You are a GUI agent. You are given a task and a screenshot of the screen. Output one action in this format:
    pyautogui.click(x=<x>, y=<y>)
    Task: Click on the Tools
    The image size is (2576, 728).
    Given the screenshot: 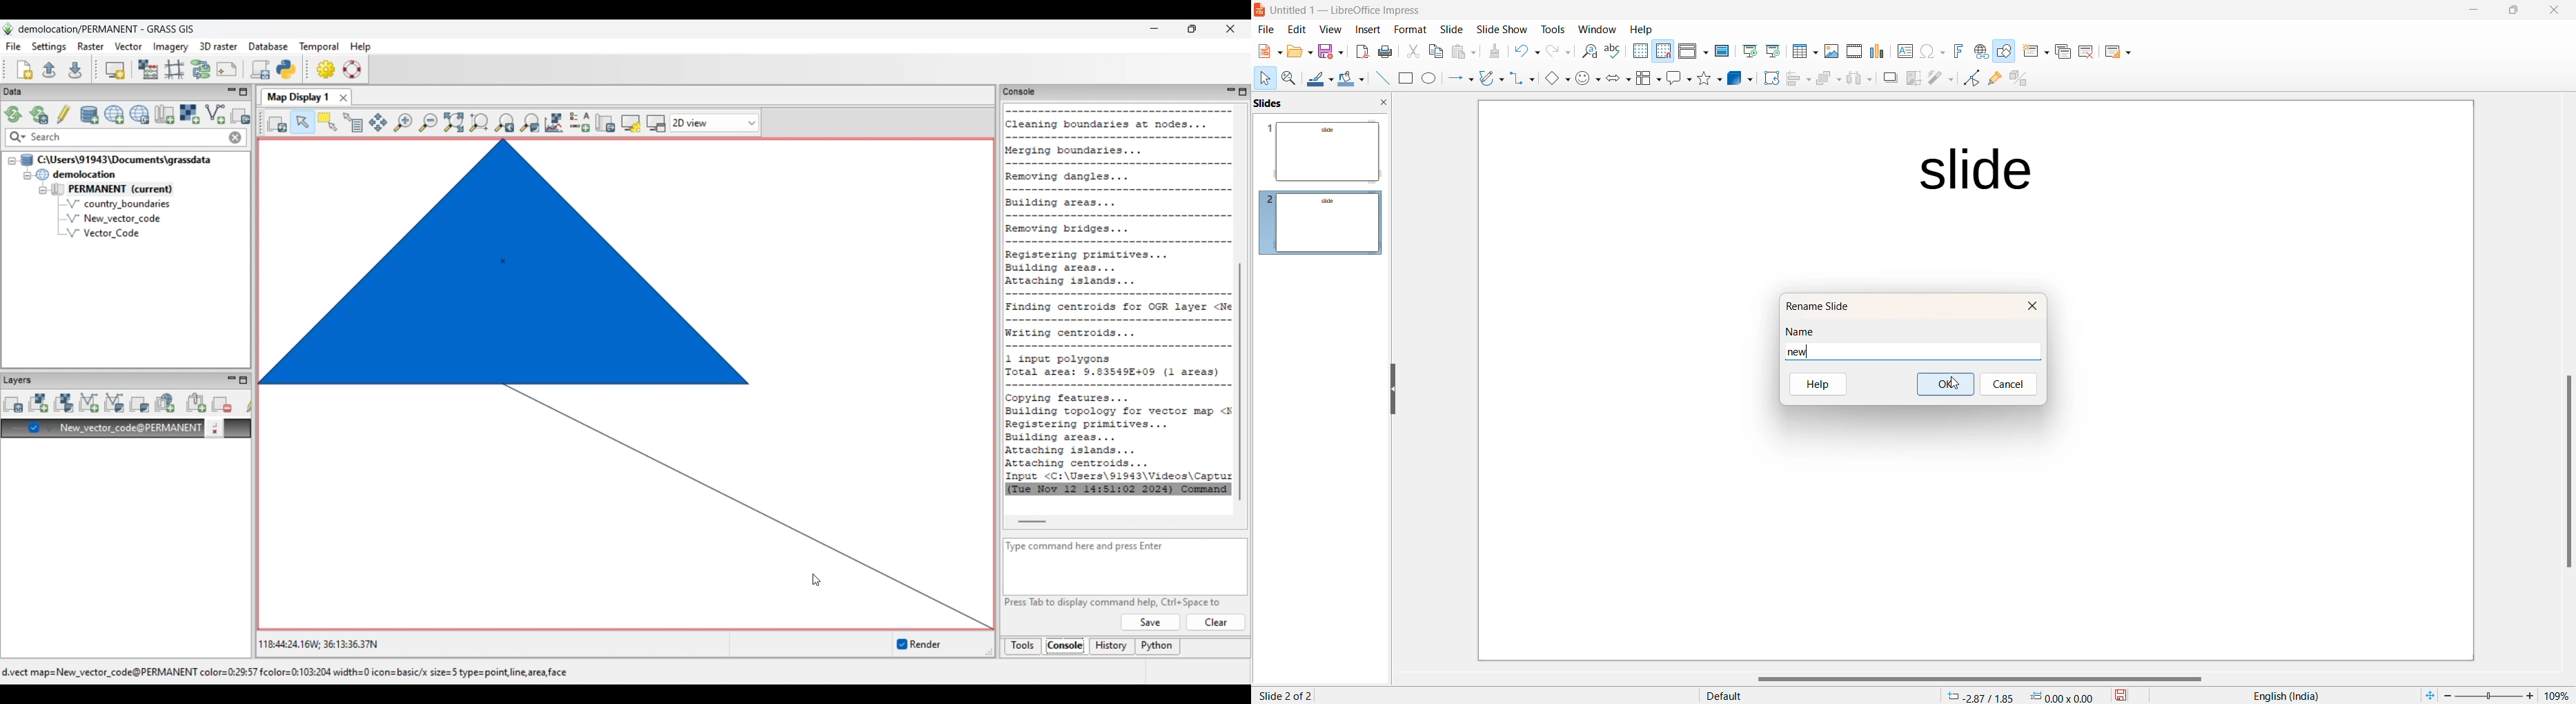 What is the action you would take?
    pyautogui.click(x=1551, y=28)
    